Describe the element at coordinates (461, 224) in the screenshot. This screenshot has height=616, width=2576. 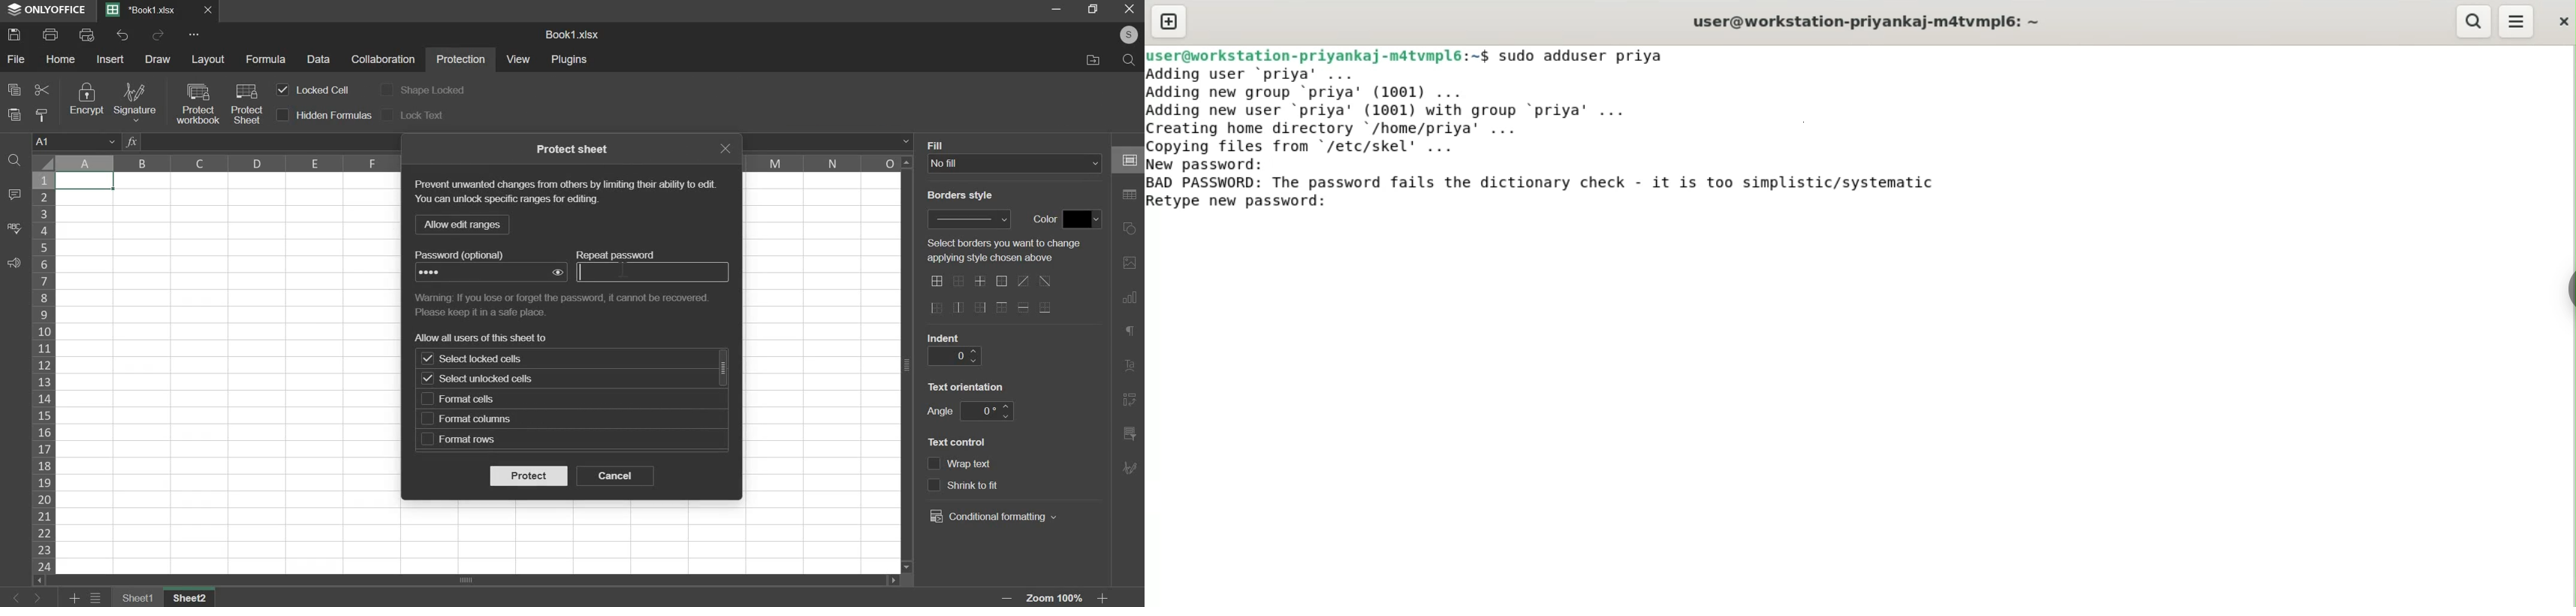
I see `llow edit range` at that location.